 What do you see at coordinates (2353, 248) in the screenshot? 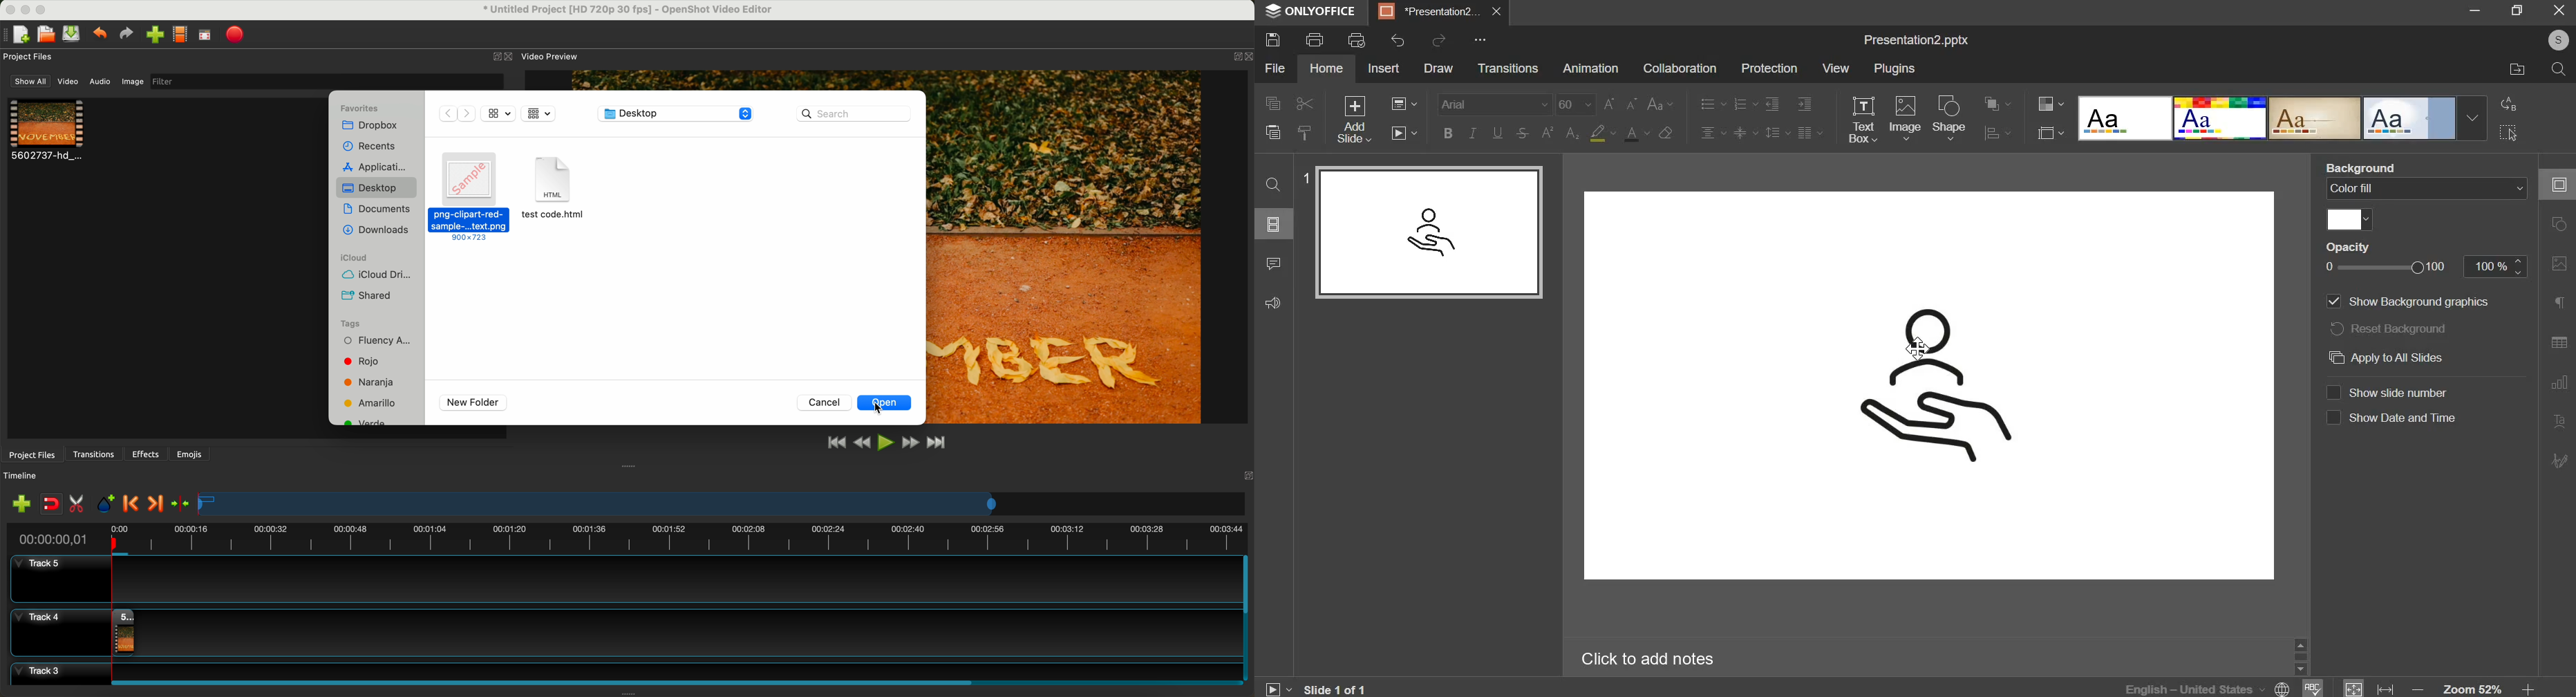
I see `opacity` at bounding box center [2353, 248].